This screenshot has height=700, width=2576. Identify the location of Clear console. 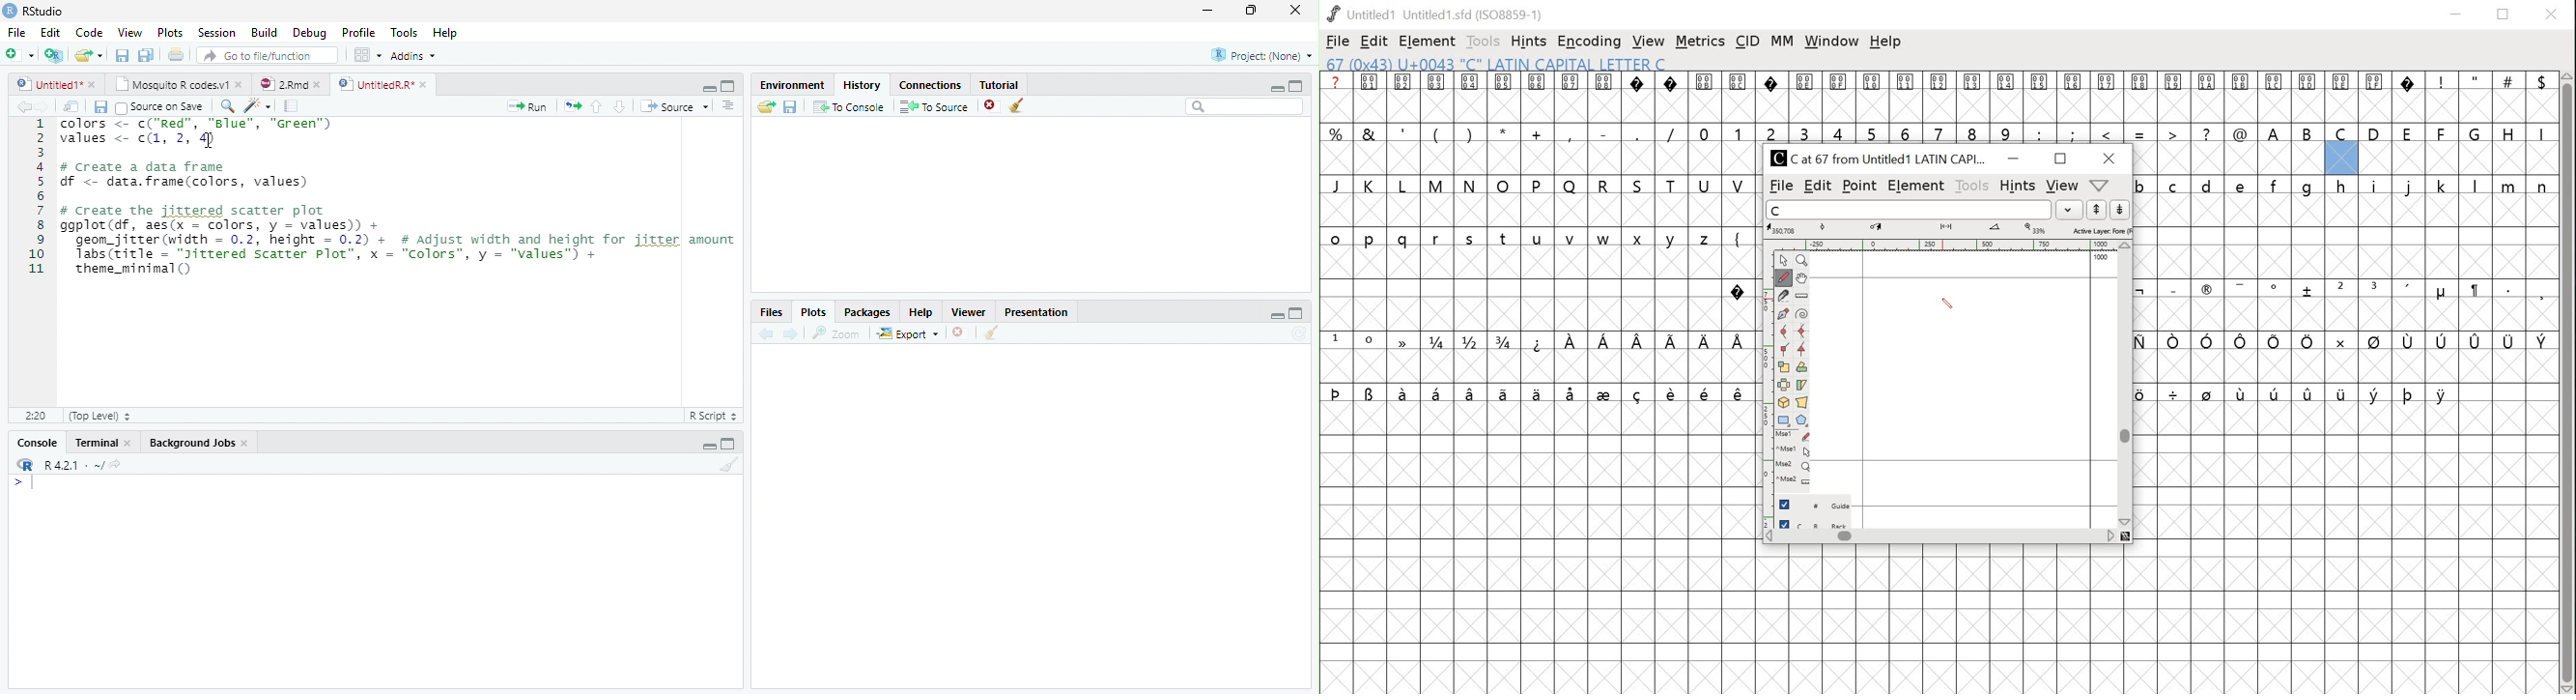
(728, 465).